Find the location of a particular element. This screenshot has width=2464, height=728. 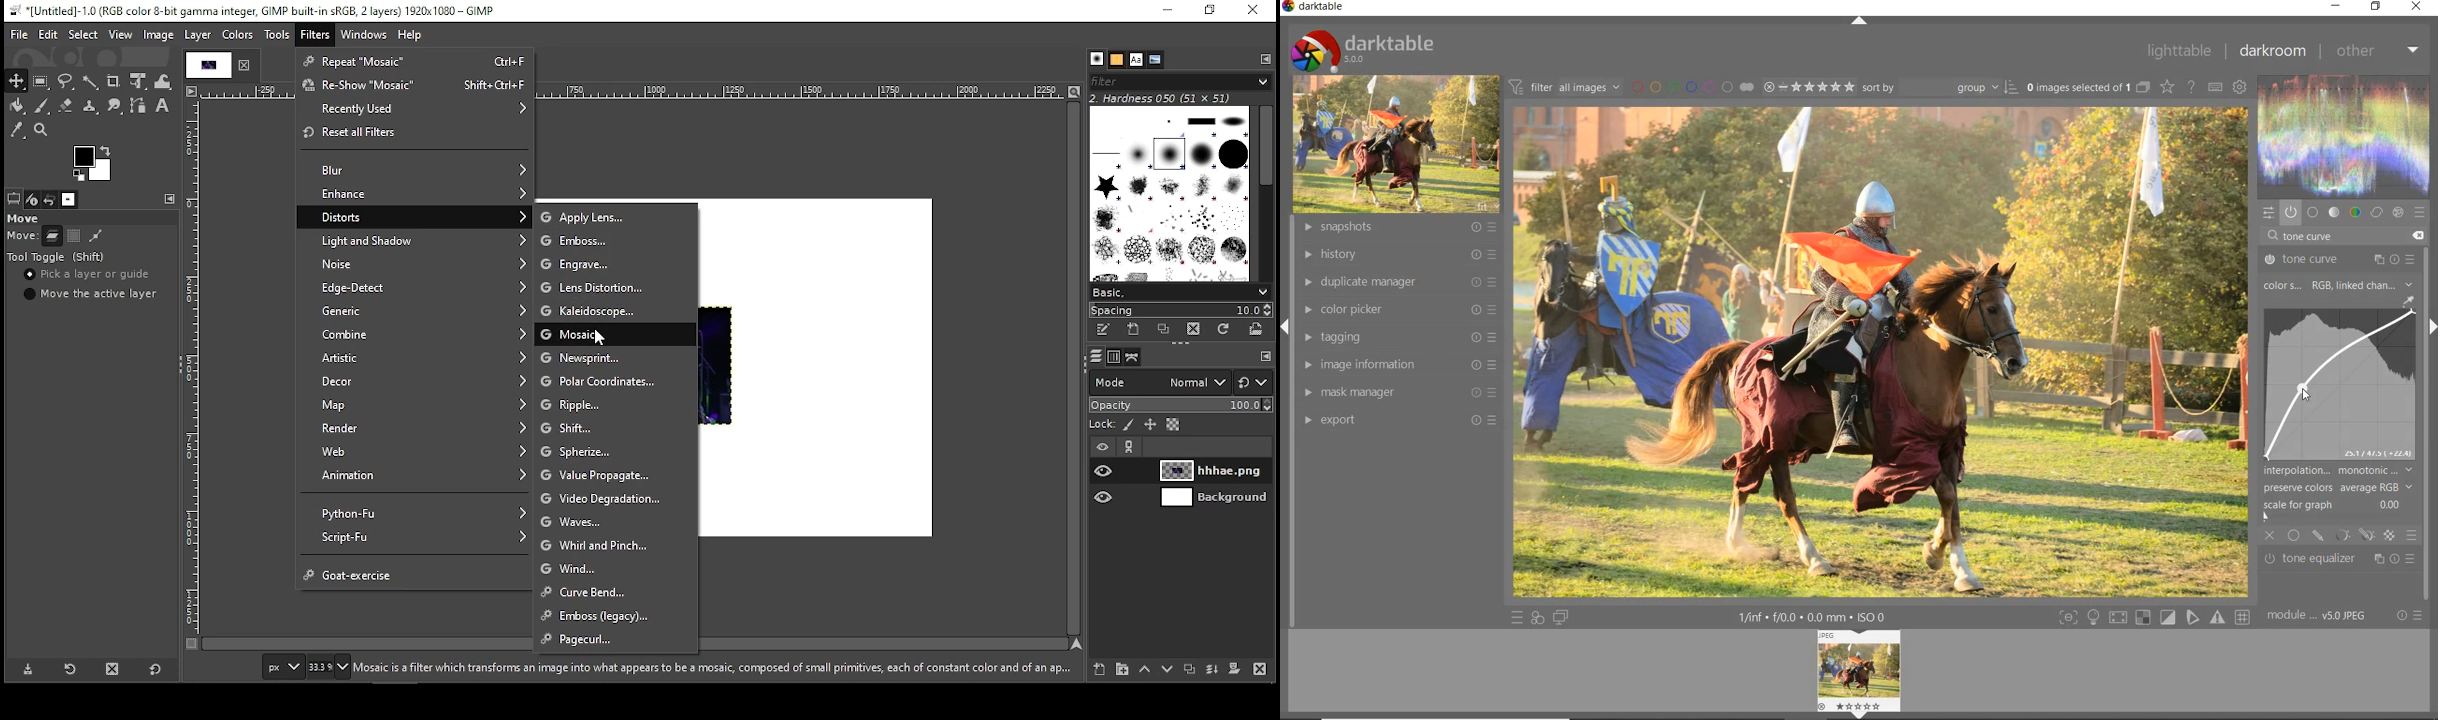

color picker is located at coordinates (1398, 310).